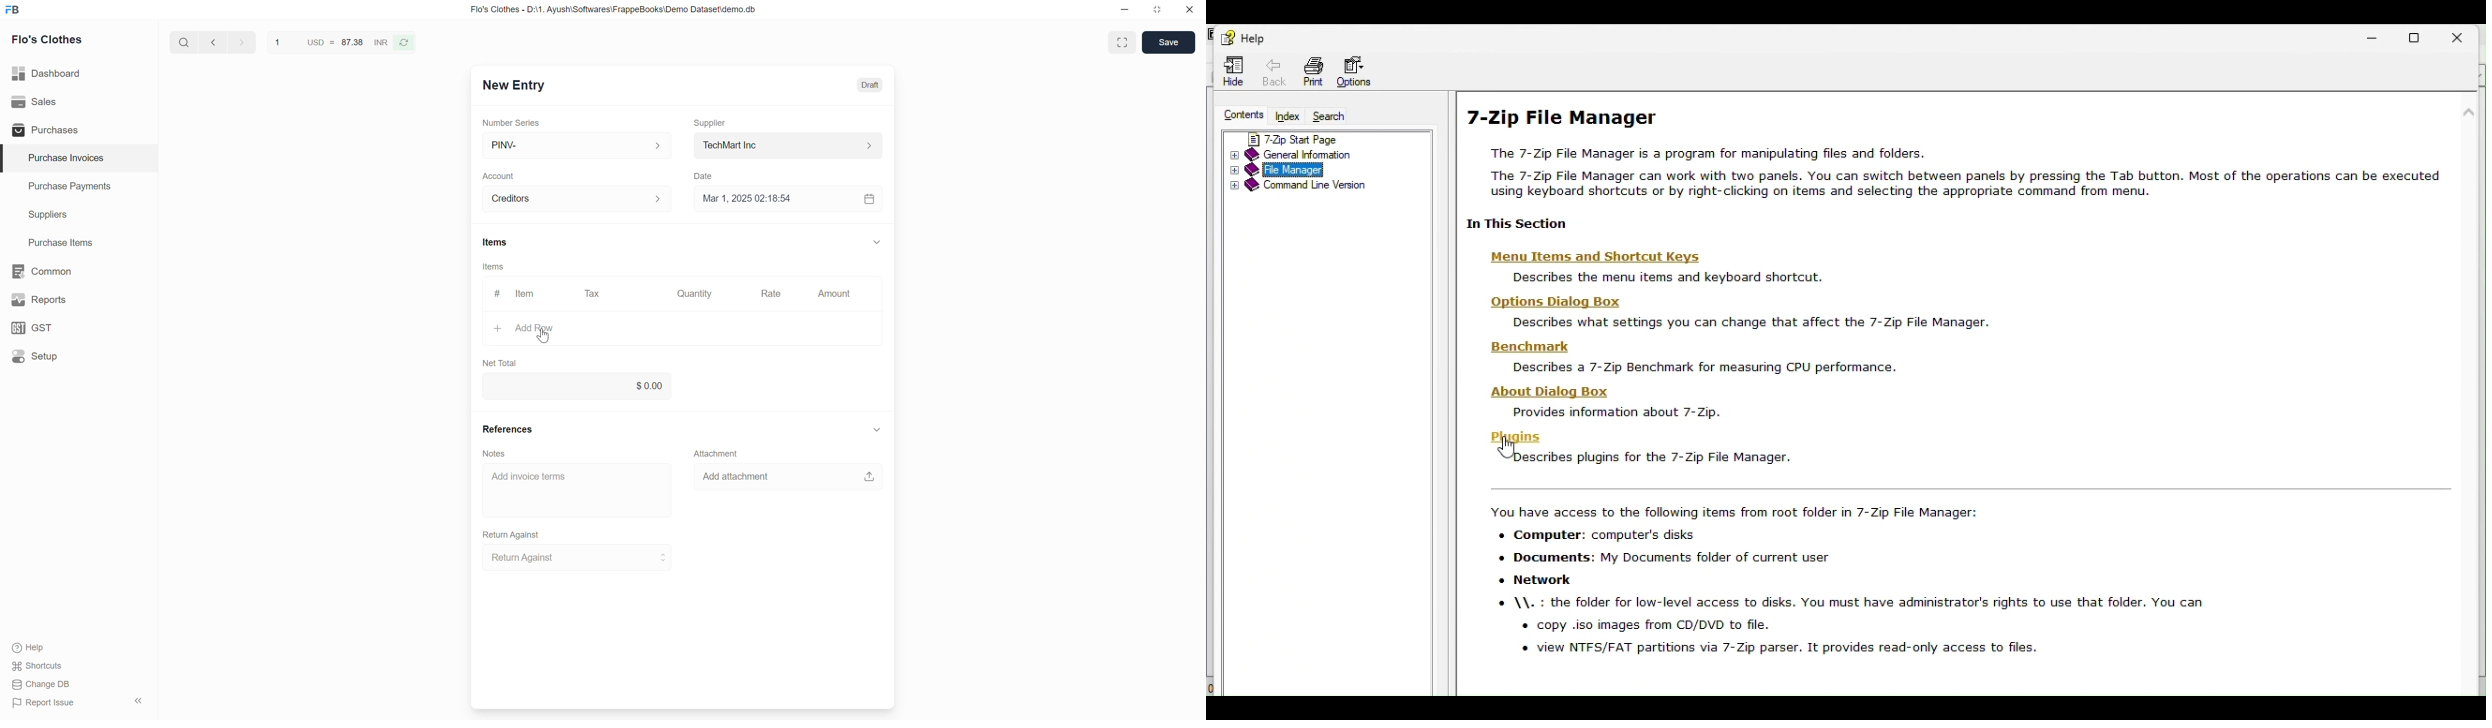  What do you see at coordinates (515, 85) in the screenshot?
I see `New Entry` at bounding box center [515, 85].